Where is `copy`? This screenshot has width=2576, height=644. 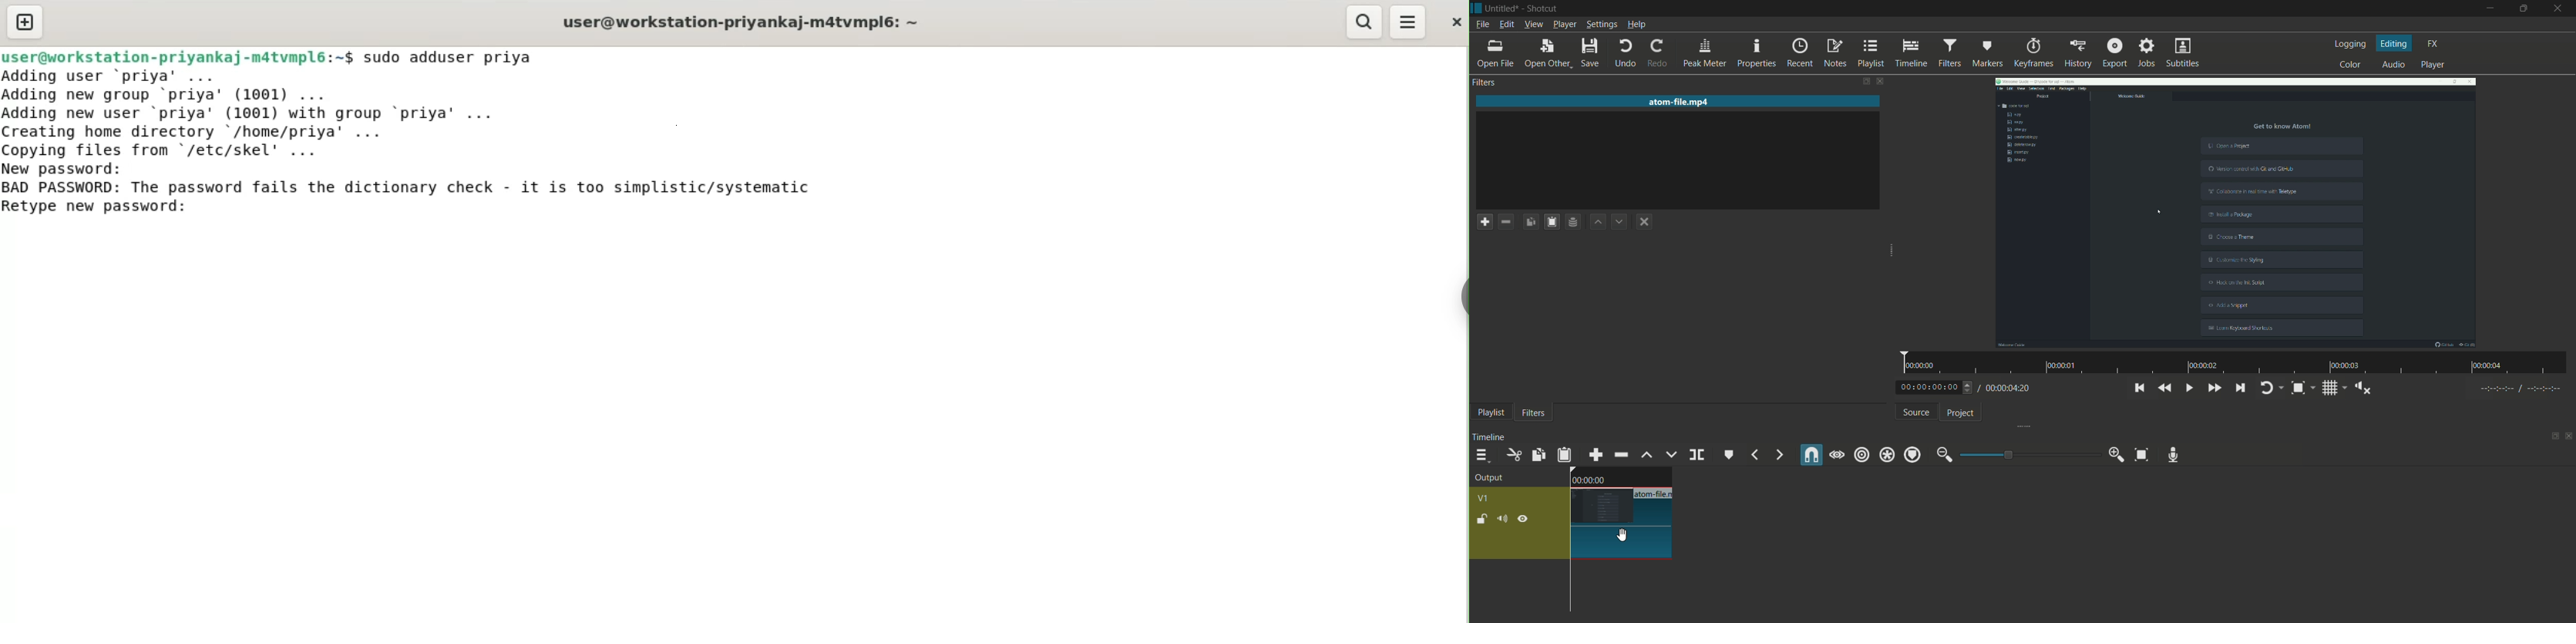 copy is located at coordinates (1538, 455).